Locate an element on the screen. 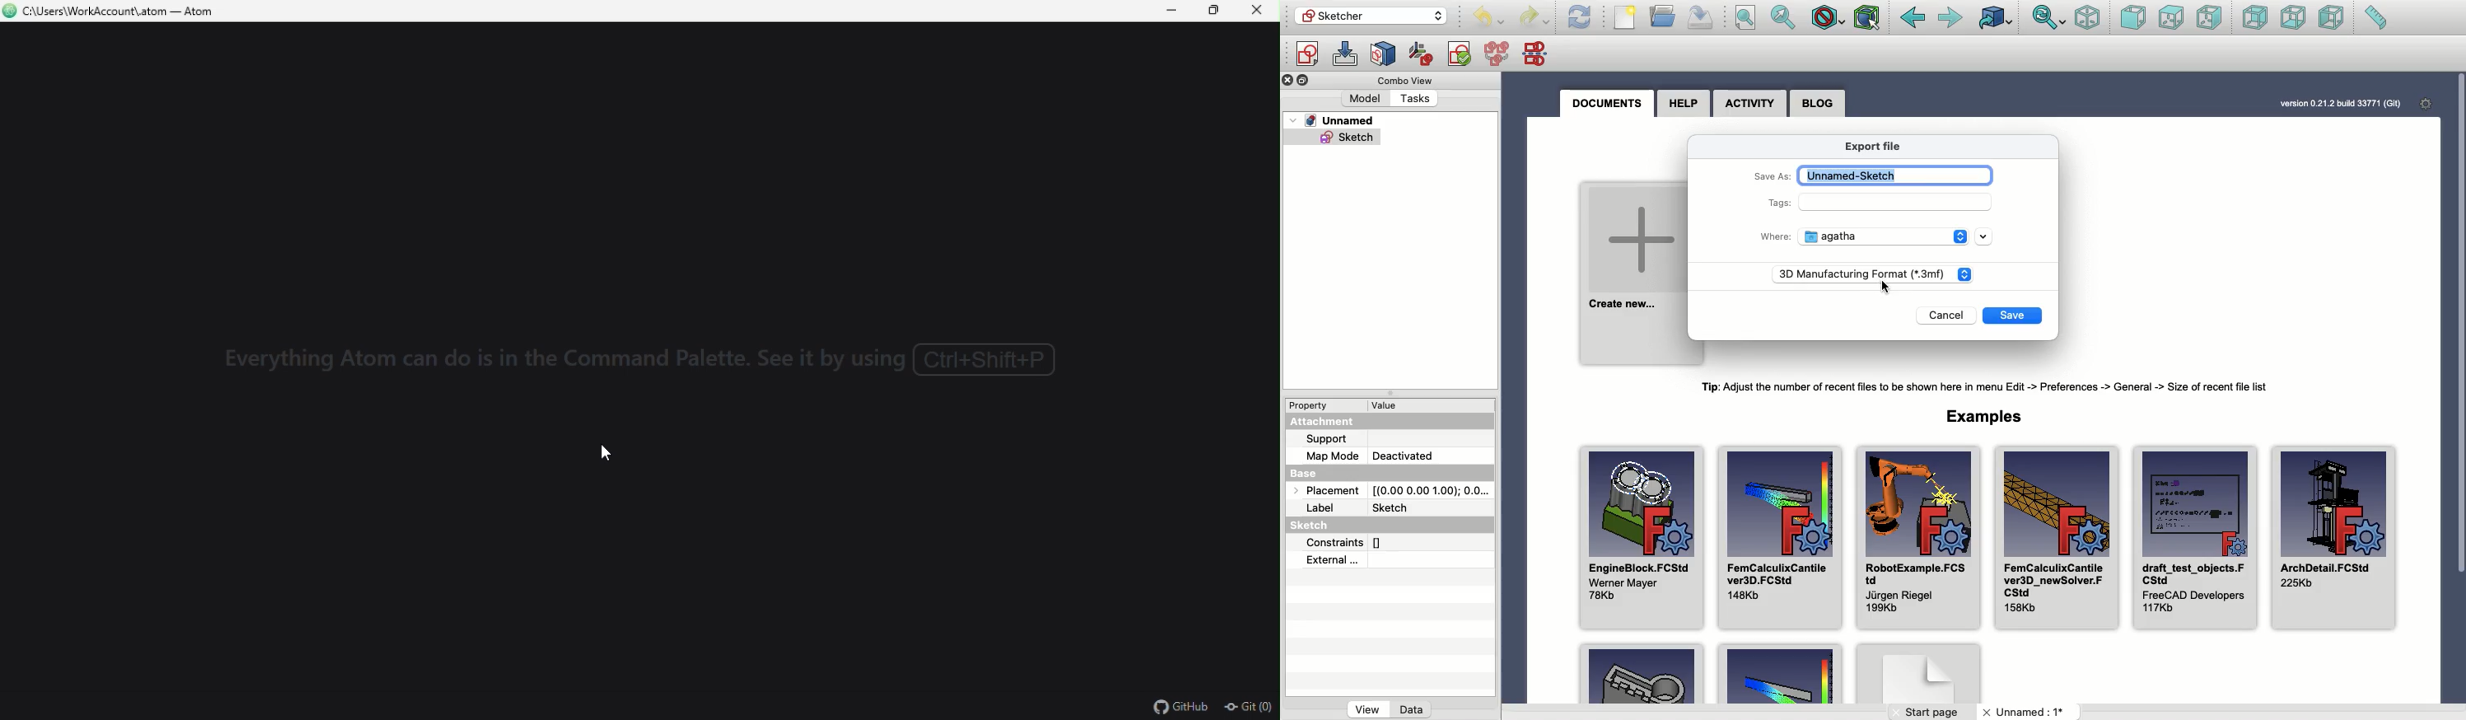 The width and height of the screenshot is (2492, 728). 3D Manufacturing Format (*3.mf) is located at coordinates (1876, 274).